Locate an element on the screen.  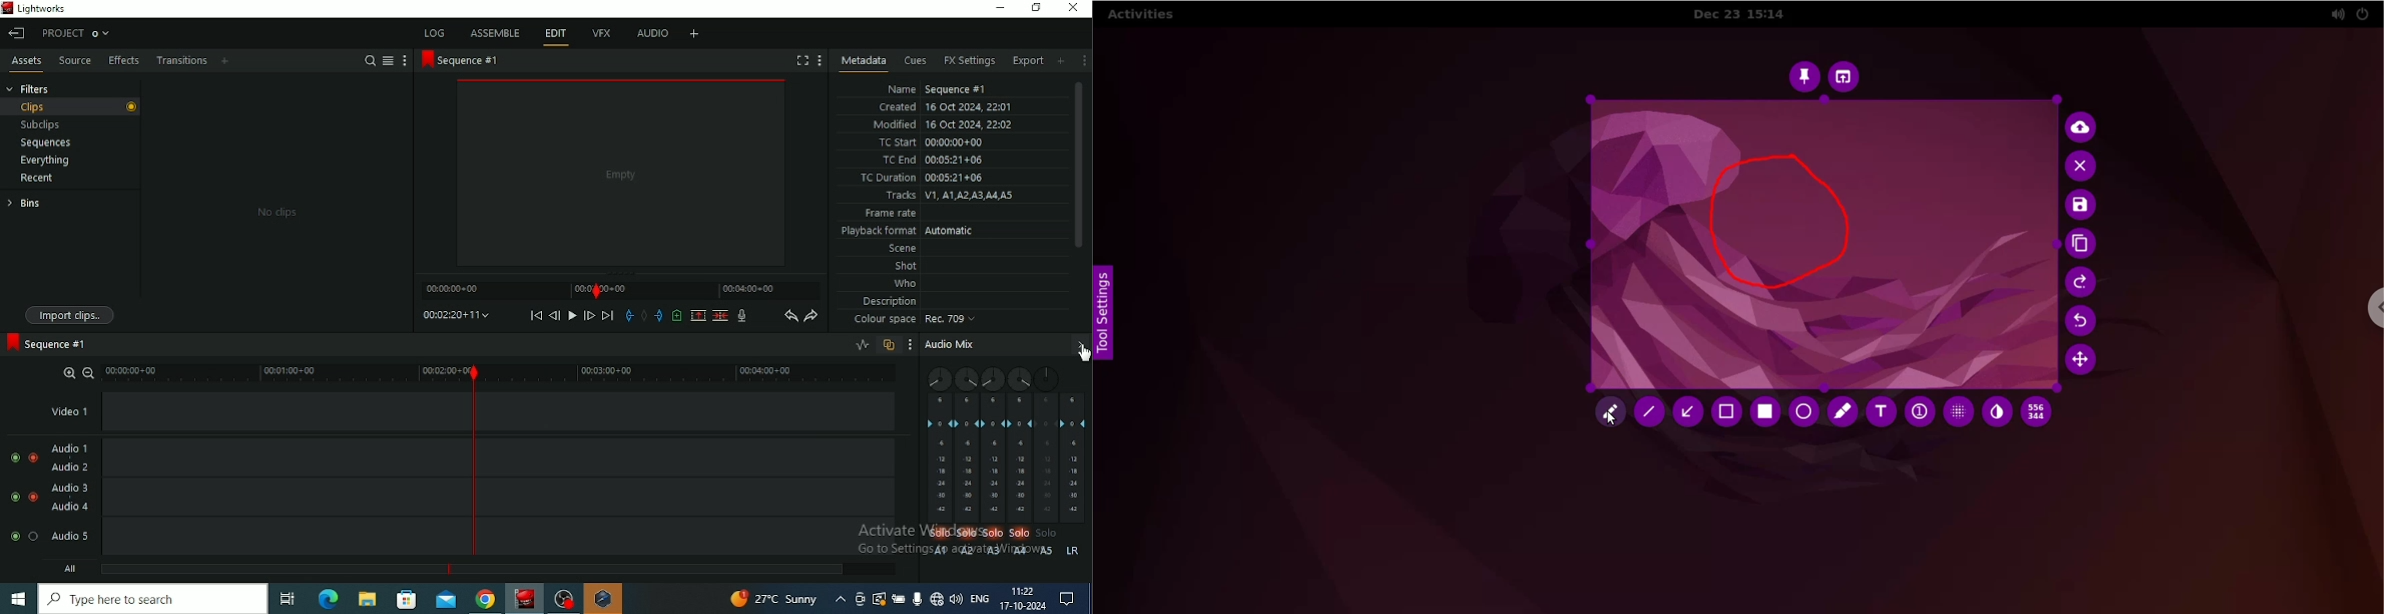
A1 is located at coordinates (941, 554).